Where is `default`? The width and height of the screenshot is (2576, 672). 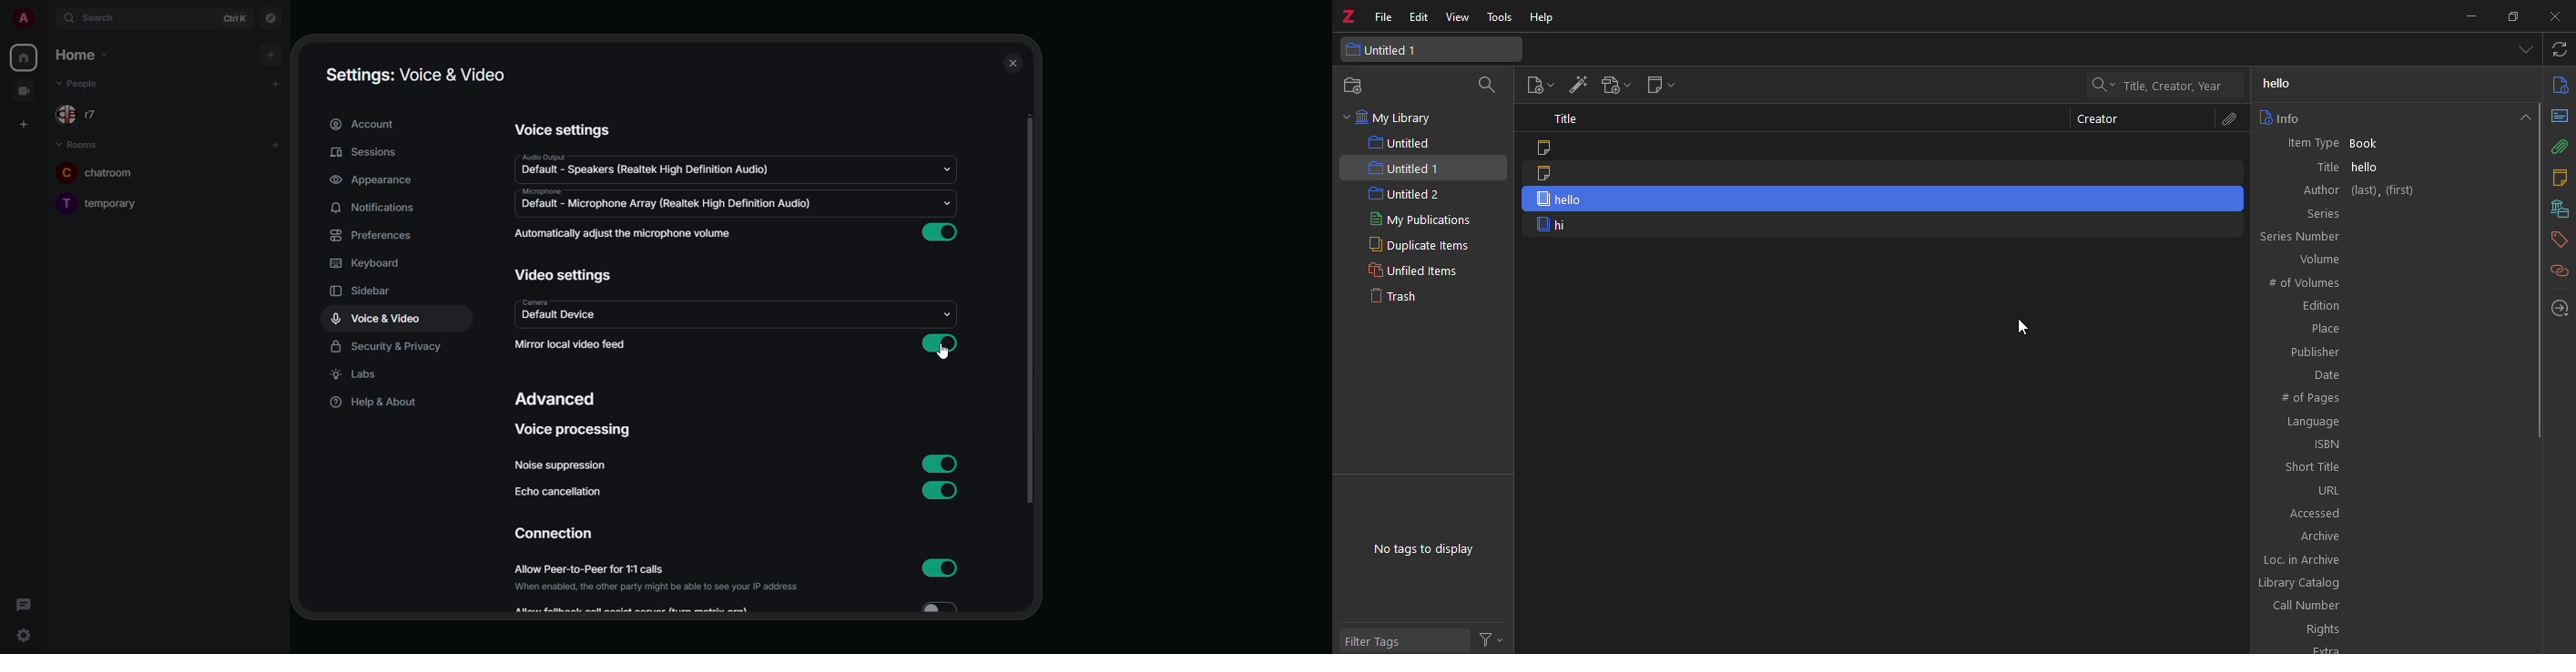 default is located at coordinates (643, 172).